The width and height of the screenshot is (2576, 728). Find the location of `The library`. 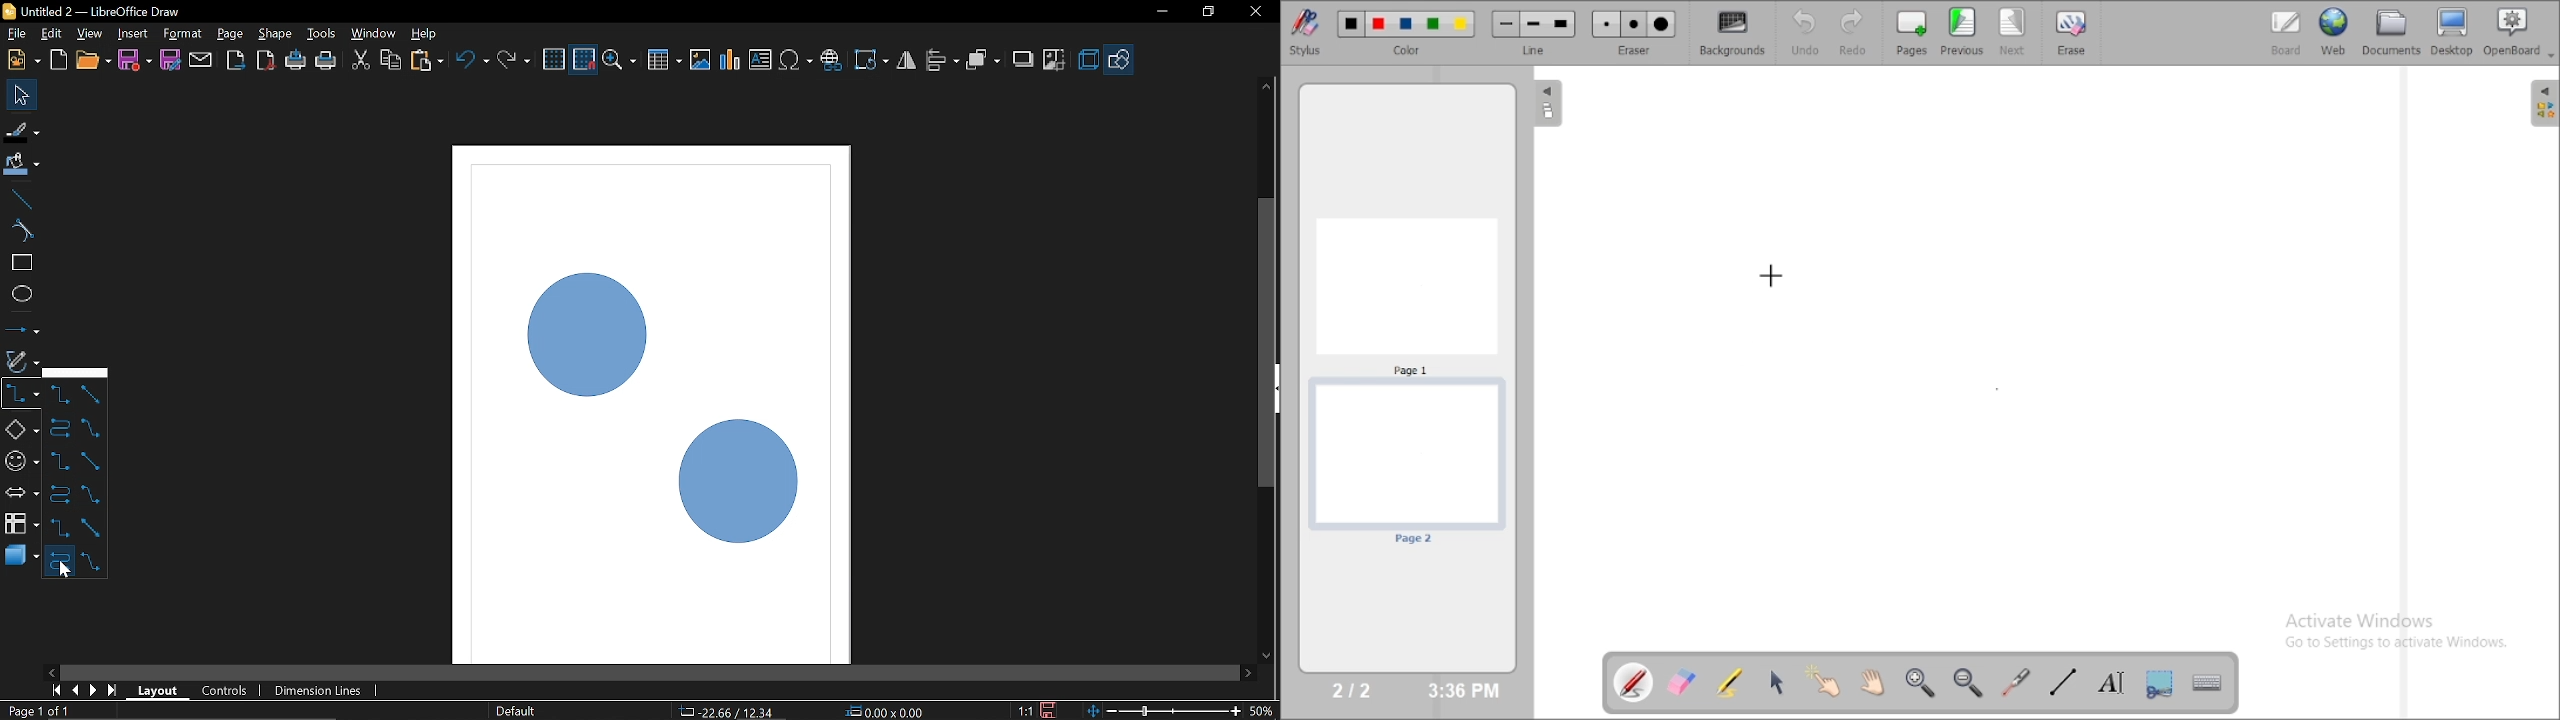

The library is located at coordinates (2544, 102).